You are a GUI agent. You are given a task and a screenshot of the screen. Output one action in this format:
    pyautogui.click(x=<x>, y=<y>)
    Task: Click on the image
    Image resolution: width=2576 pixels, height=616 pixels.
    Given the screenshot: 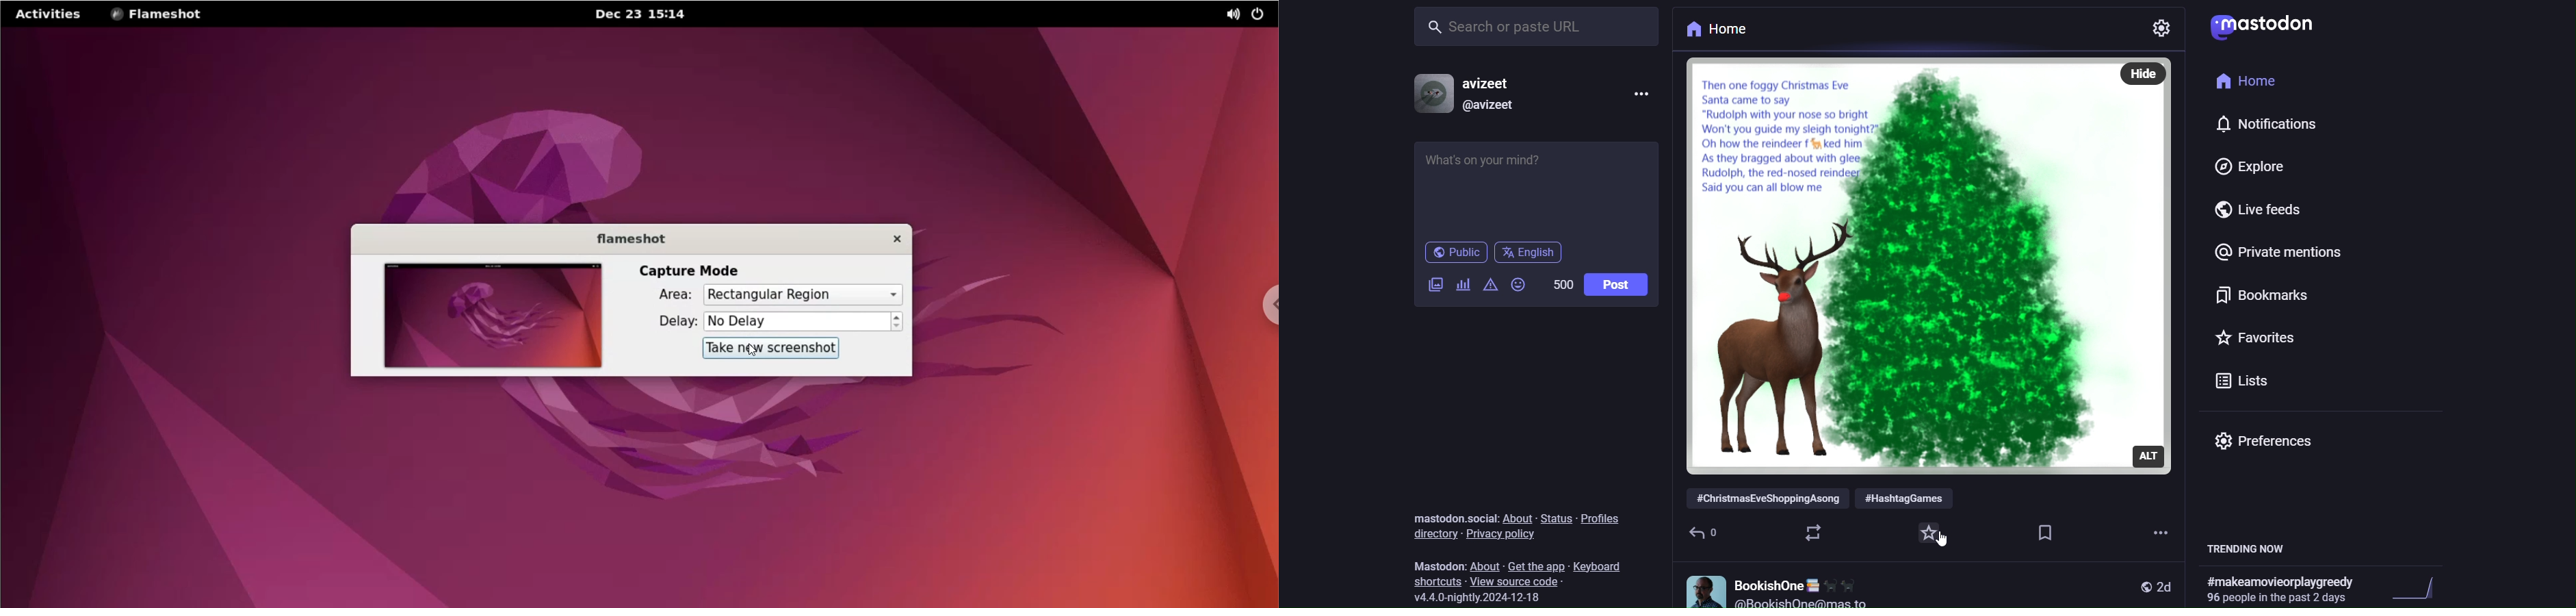 What is the action you would take?
    pyautogui.click(x=1908, y=262)
    